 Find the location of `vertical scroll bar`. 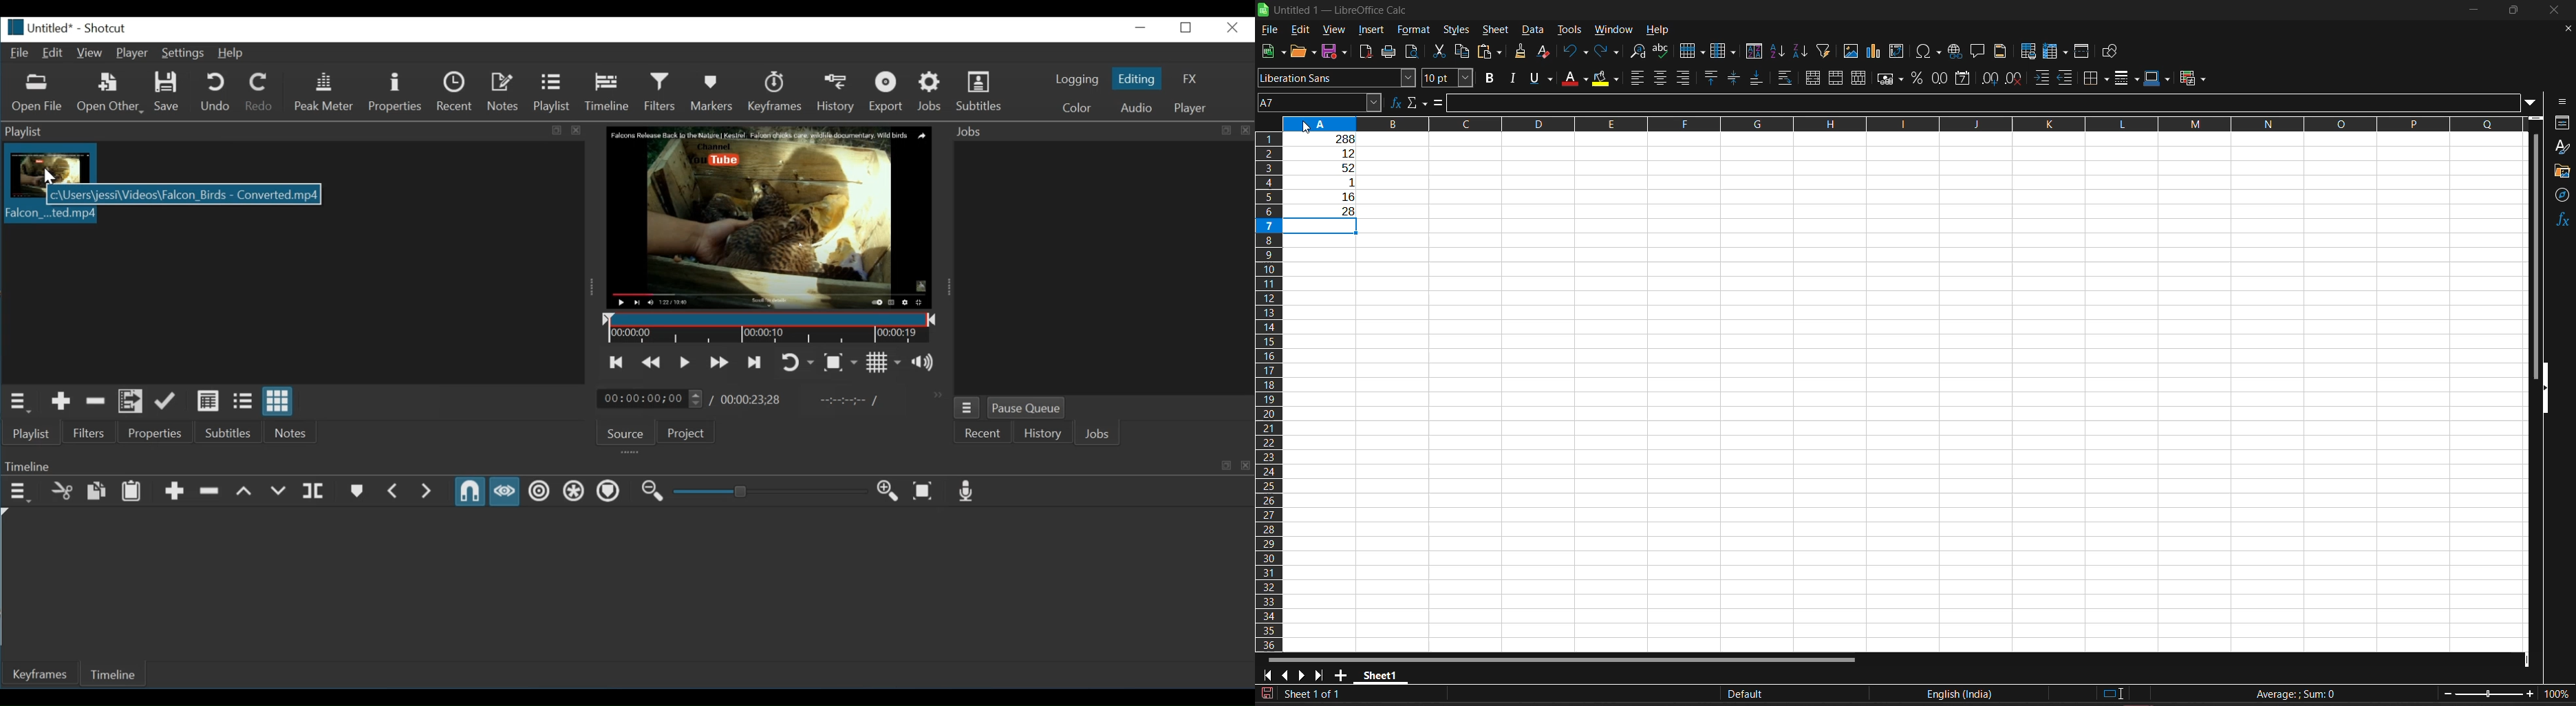

vertical scroll bar is located at coordinates (2533, 237).